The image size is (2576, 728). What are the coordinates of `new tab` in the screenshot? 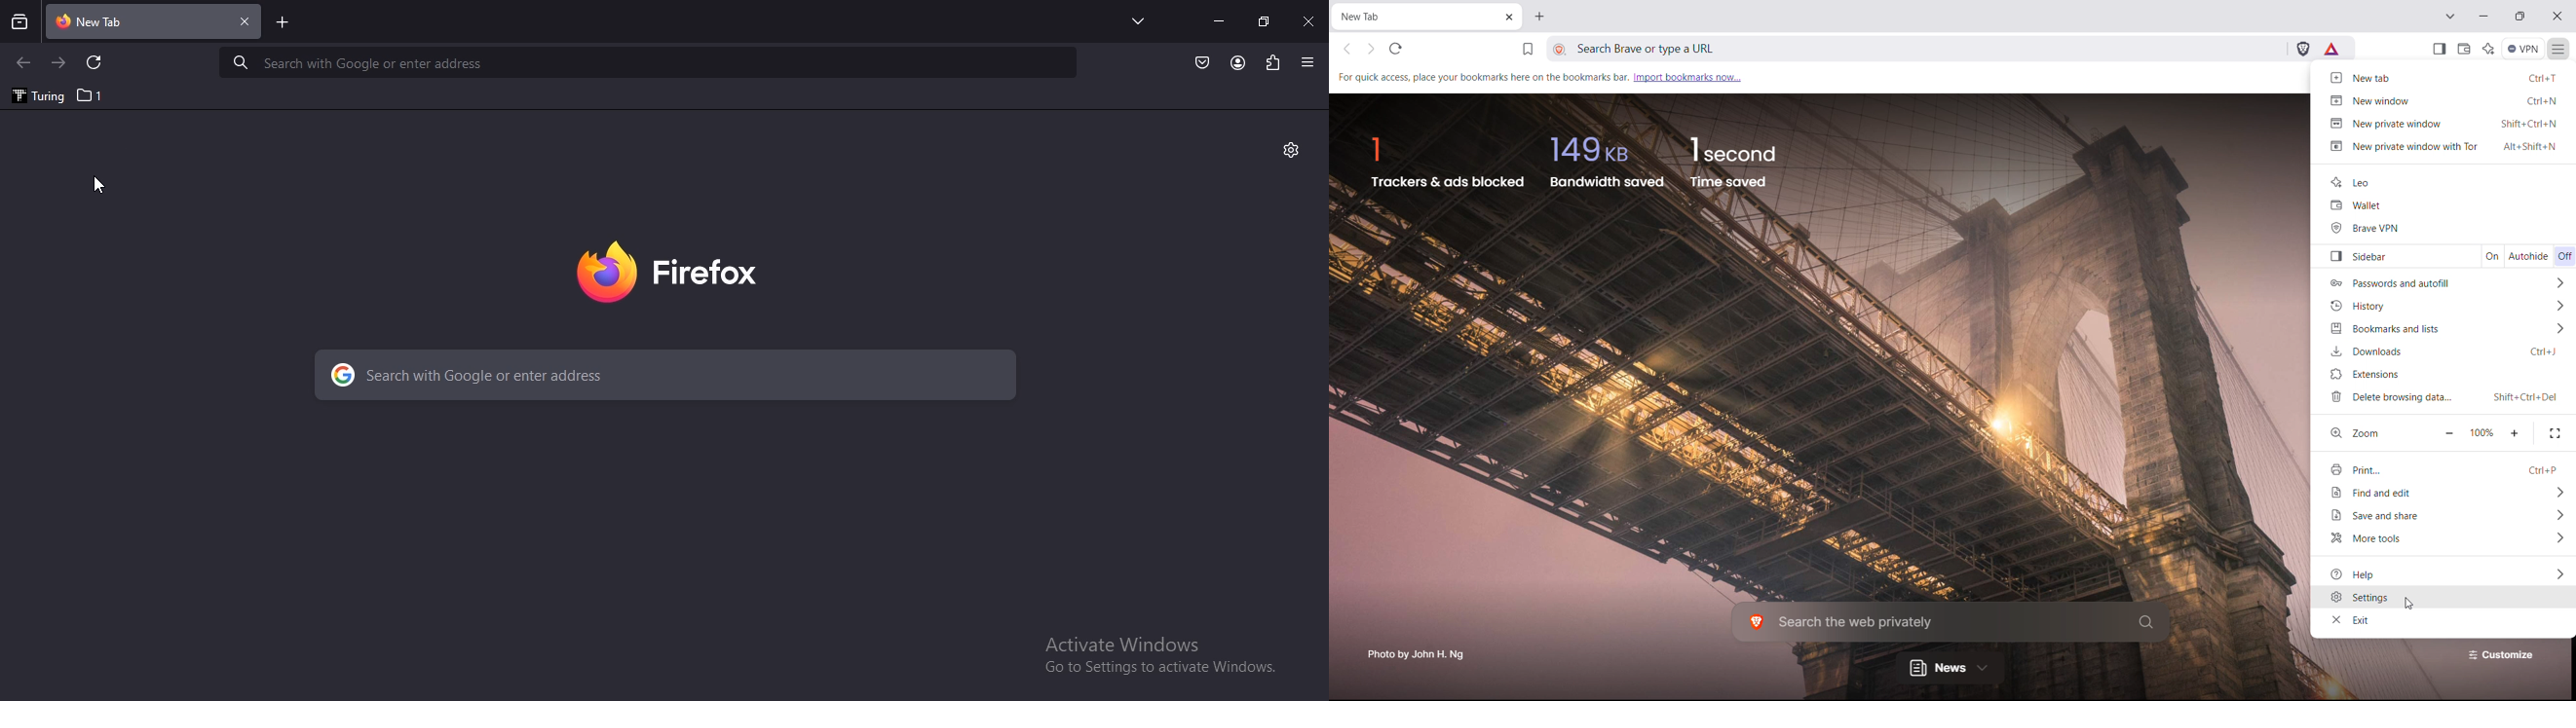 It's located at (284, 24).